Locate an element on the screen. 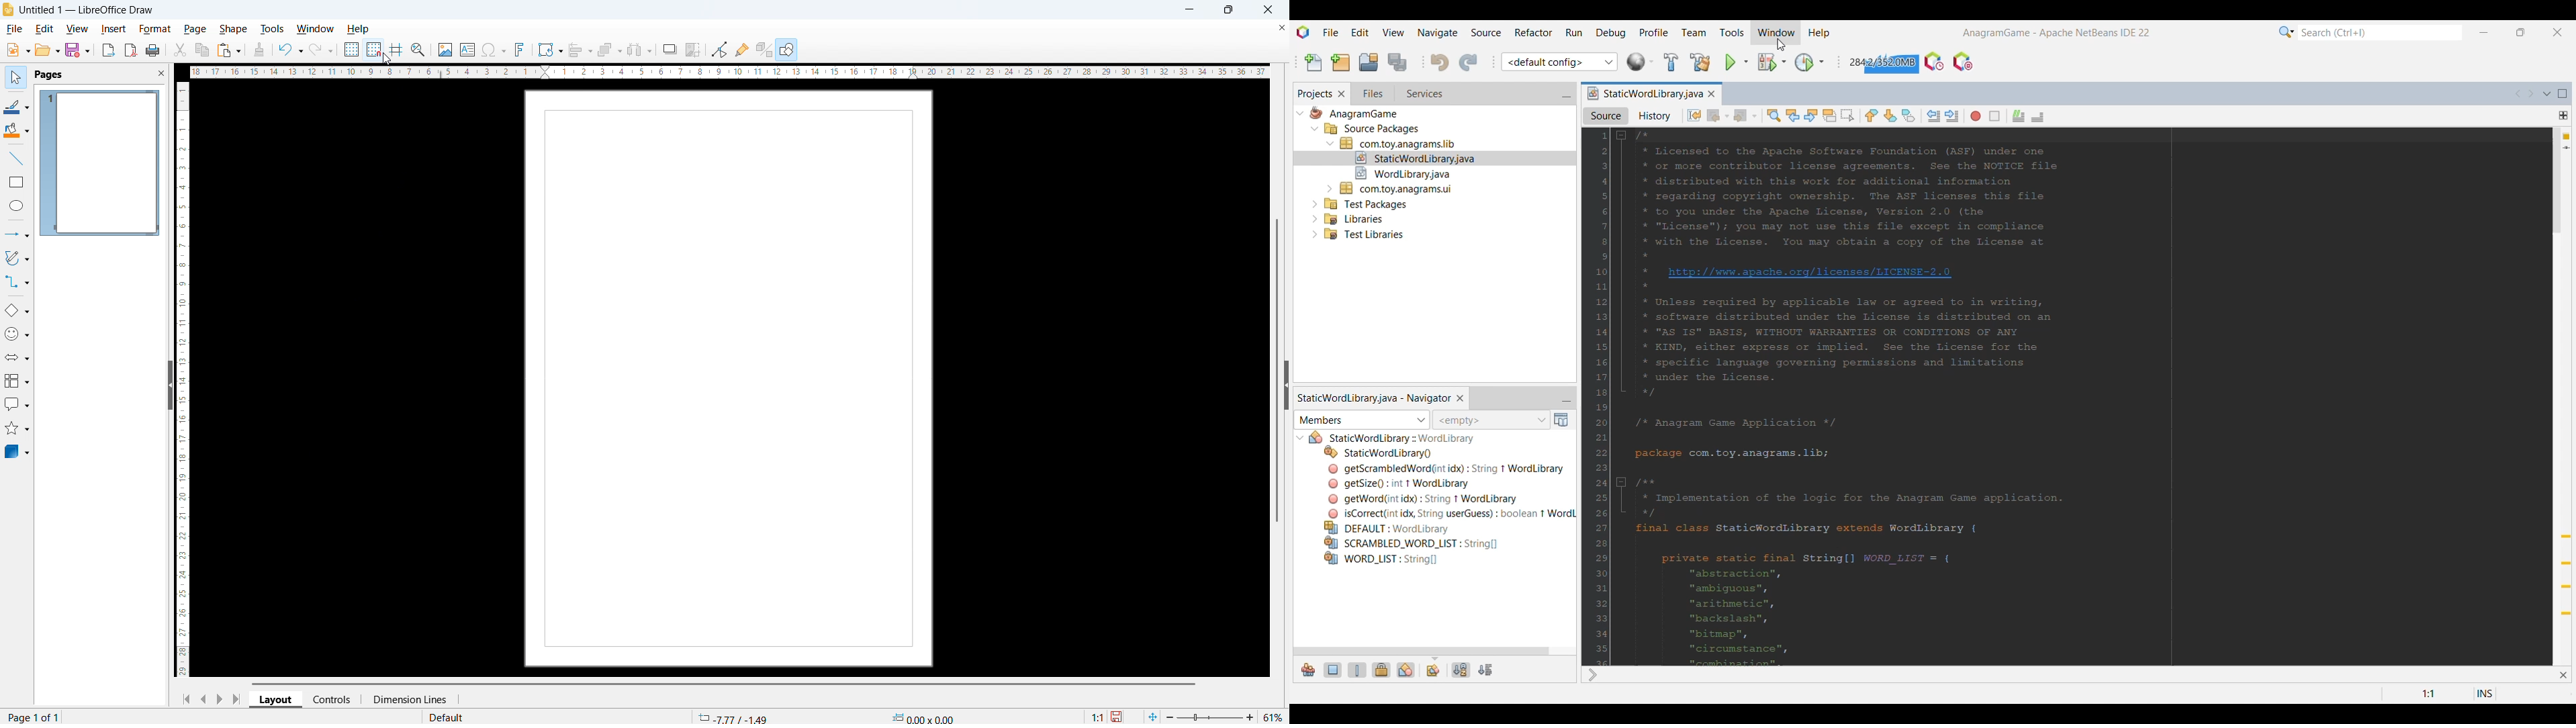 The image size is (2576, 728). default page style is located at coordinates (449, 717).